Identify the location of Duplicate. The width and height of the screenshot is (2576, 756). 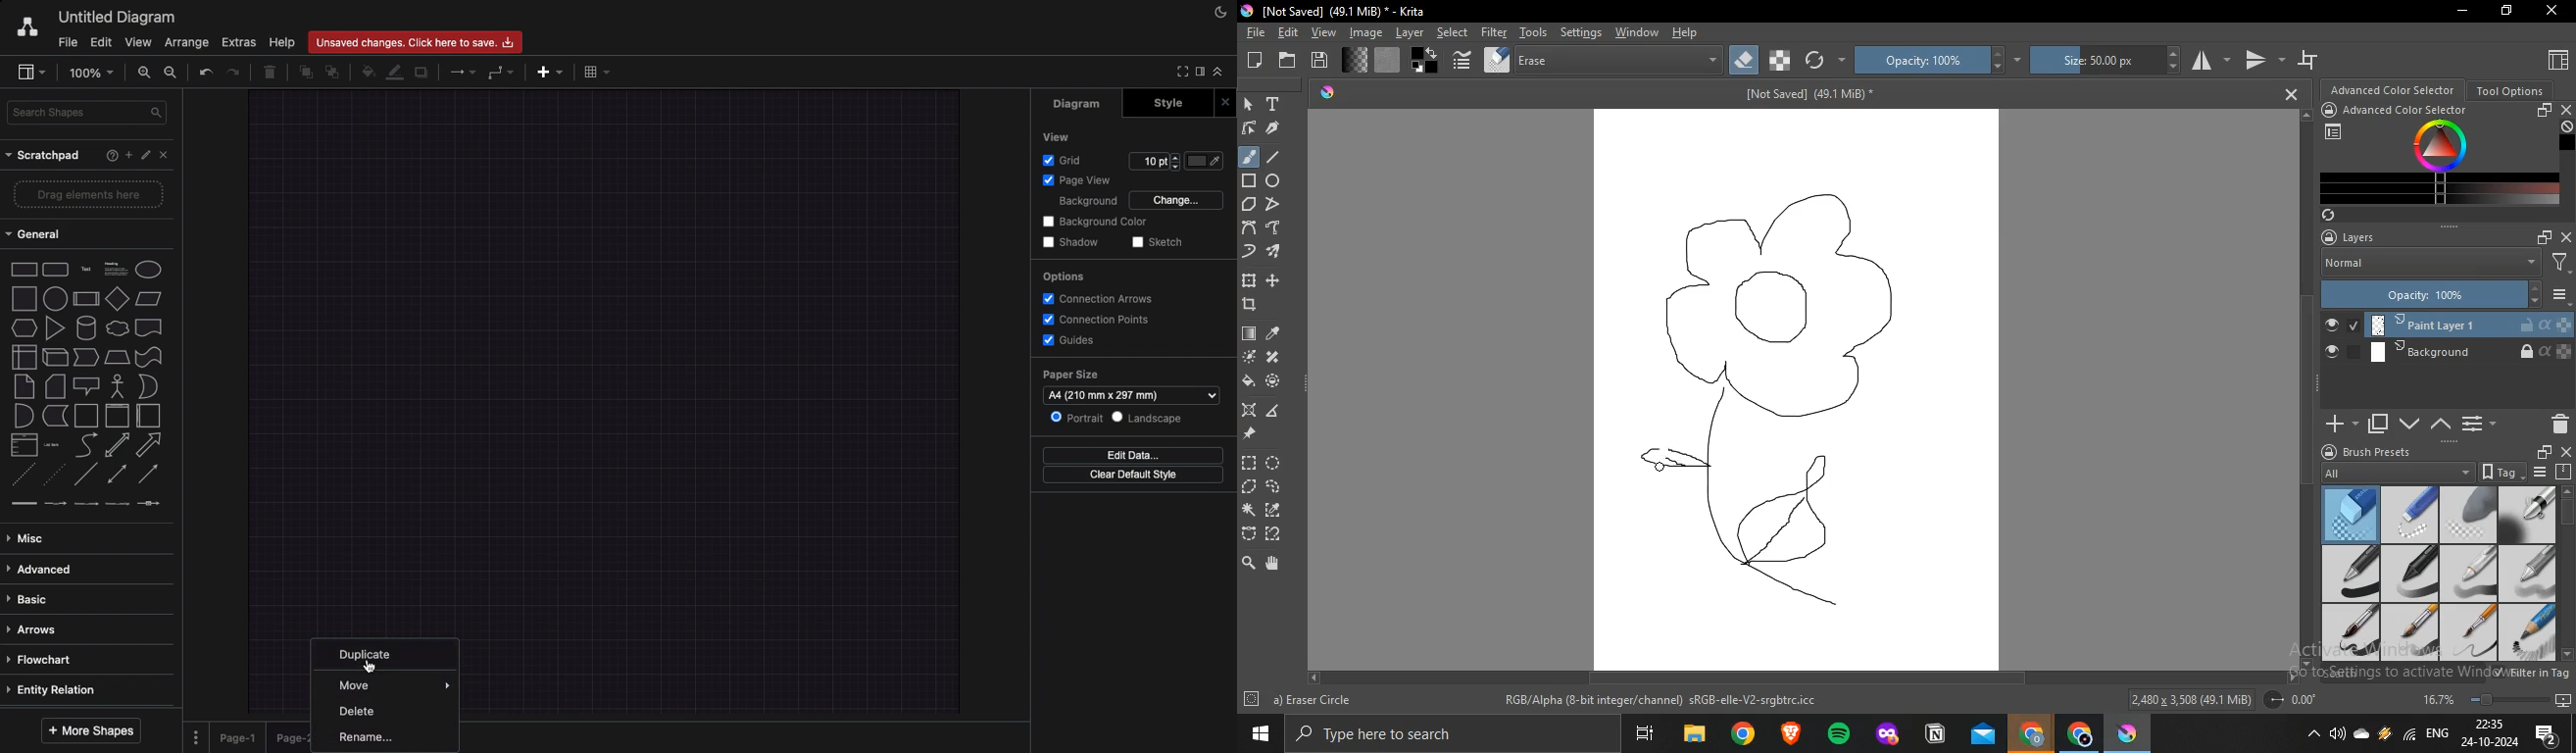
(369, 655).